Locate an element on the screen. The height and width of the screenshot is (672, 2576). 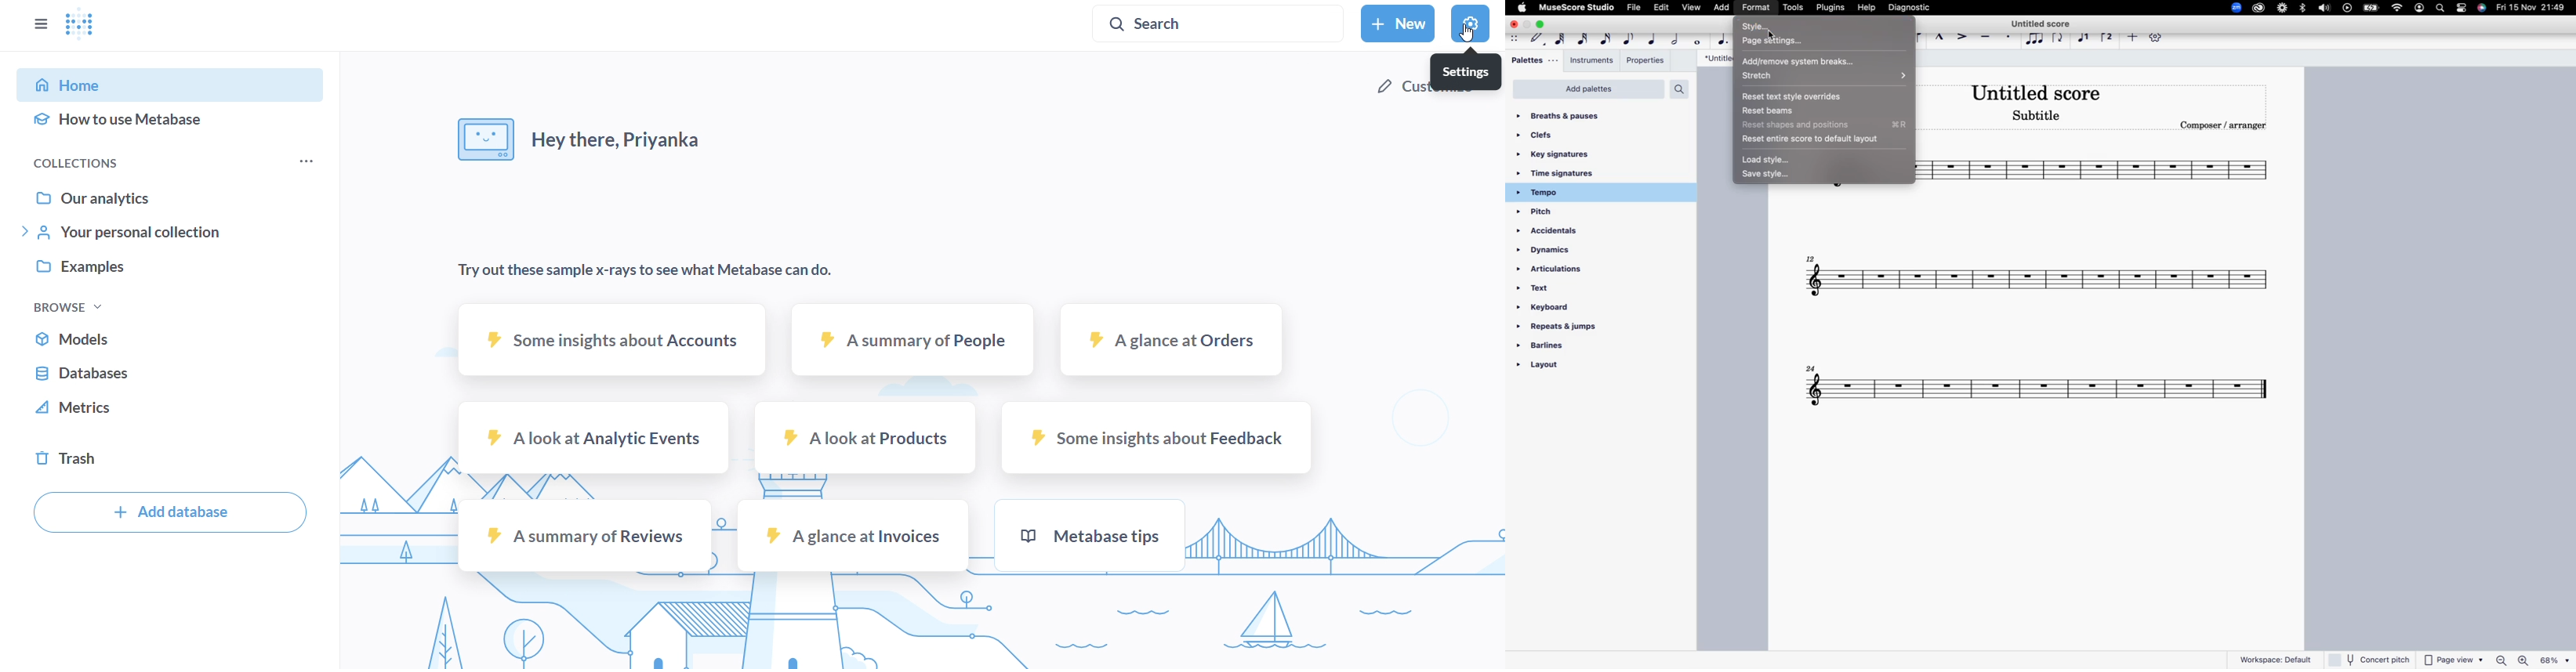
volume is located at coordinates (2323, 9).